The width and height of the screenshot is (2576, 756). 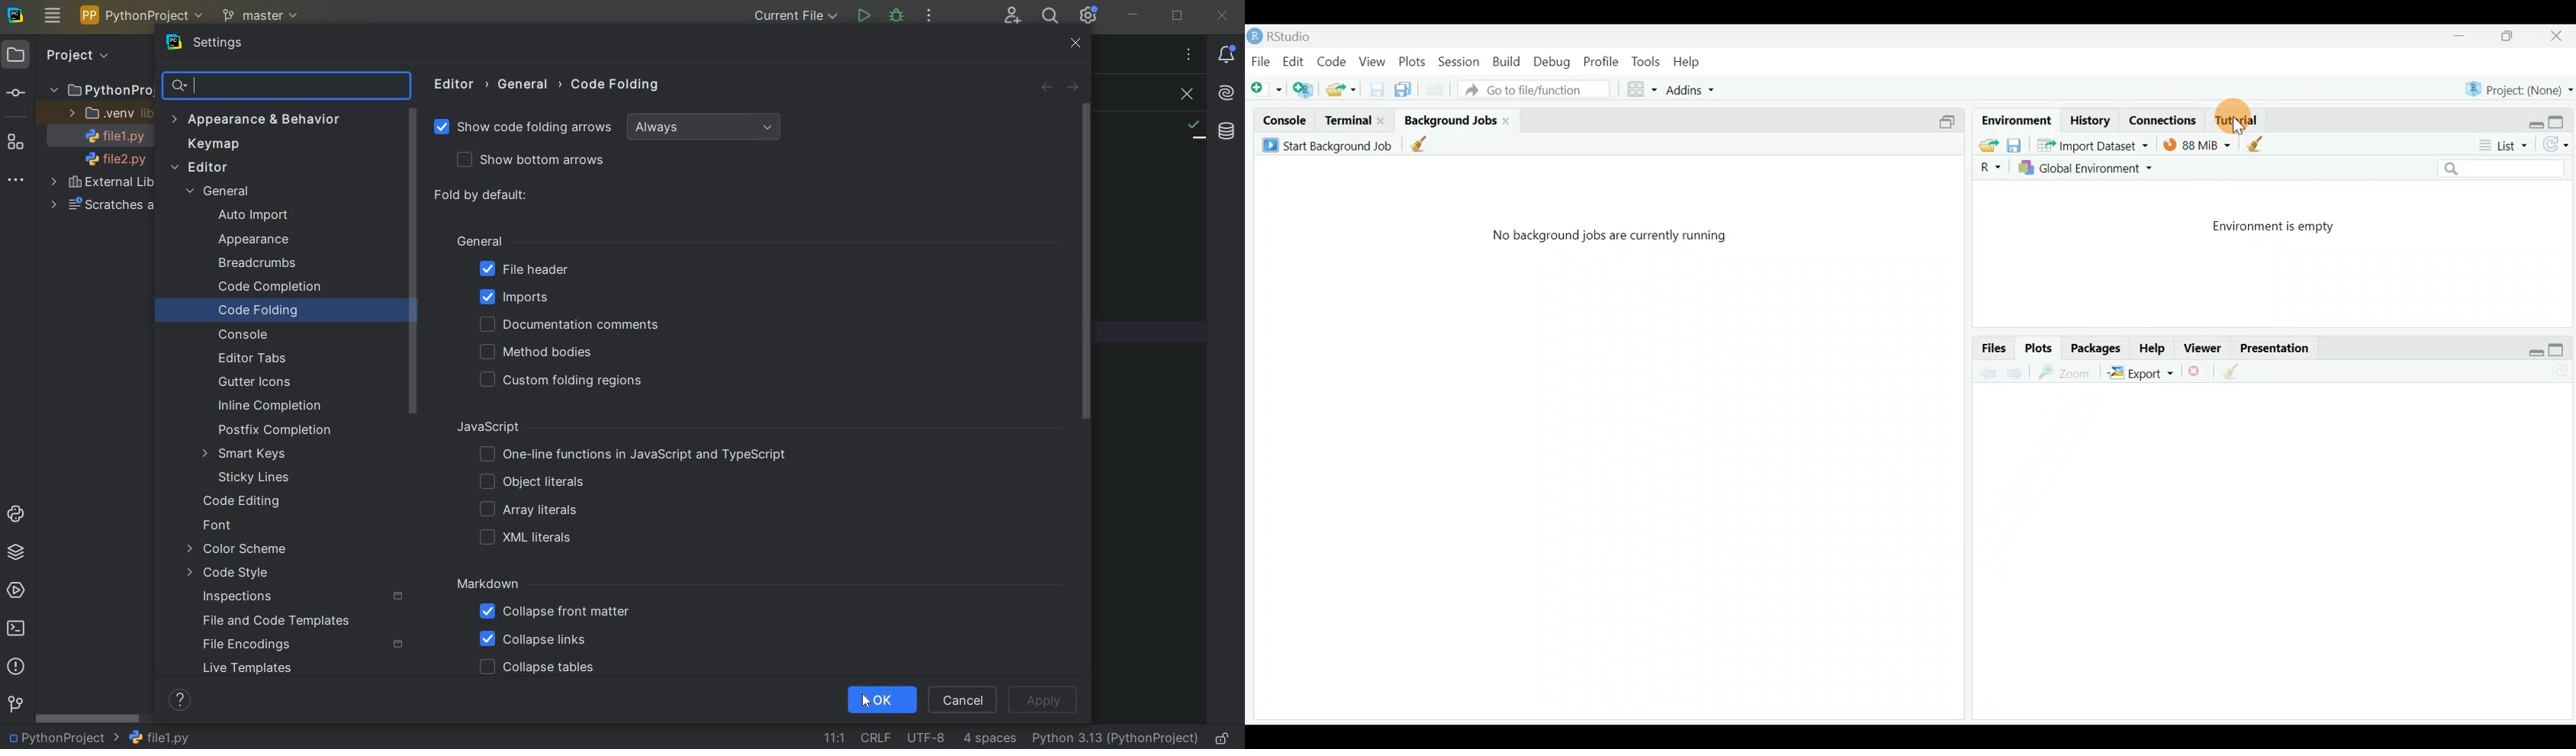 I want to click on LIVE TEMPLATES, so click(x=271, y=668).